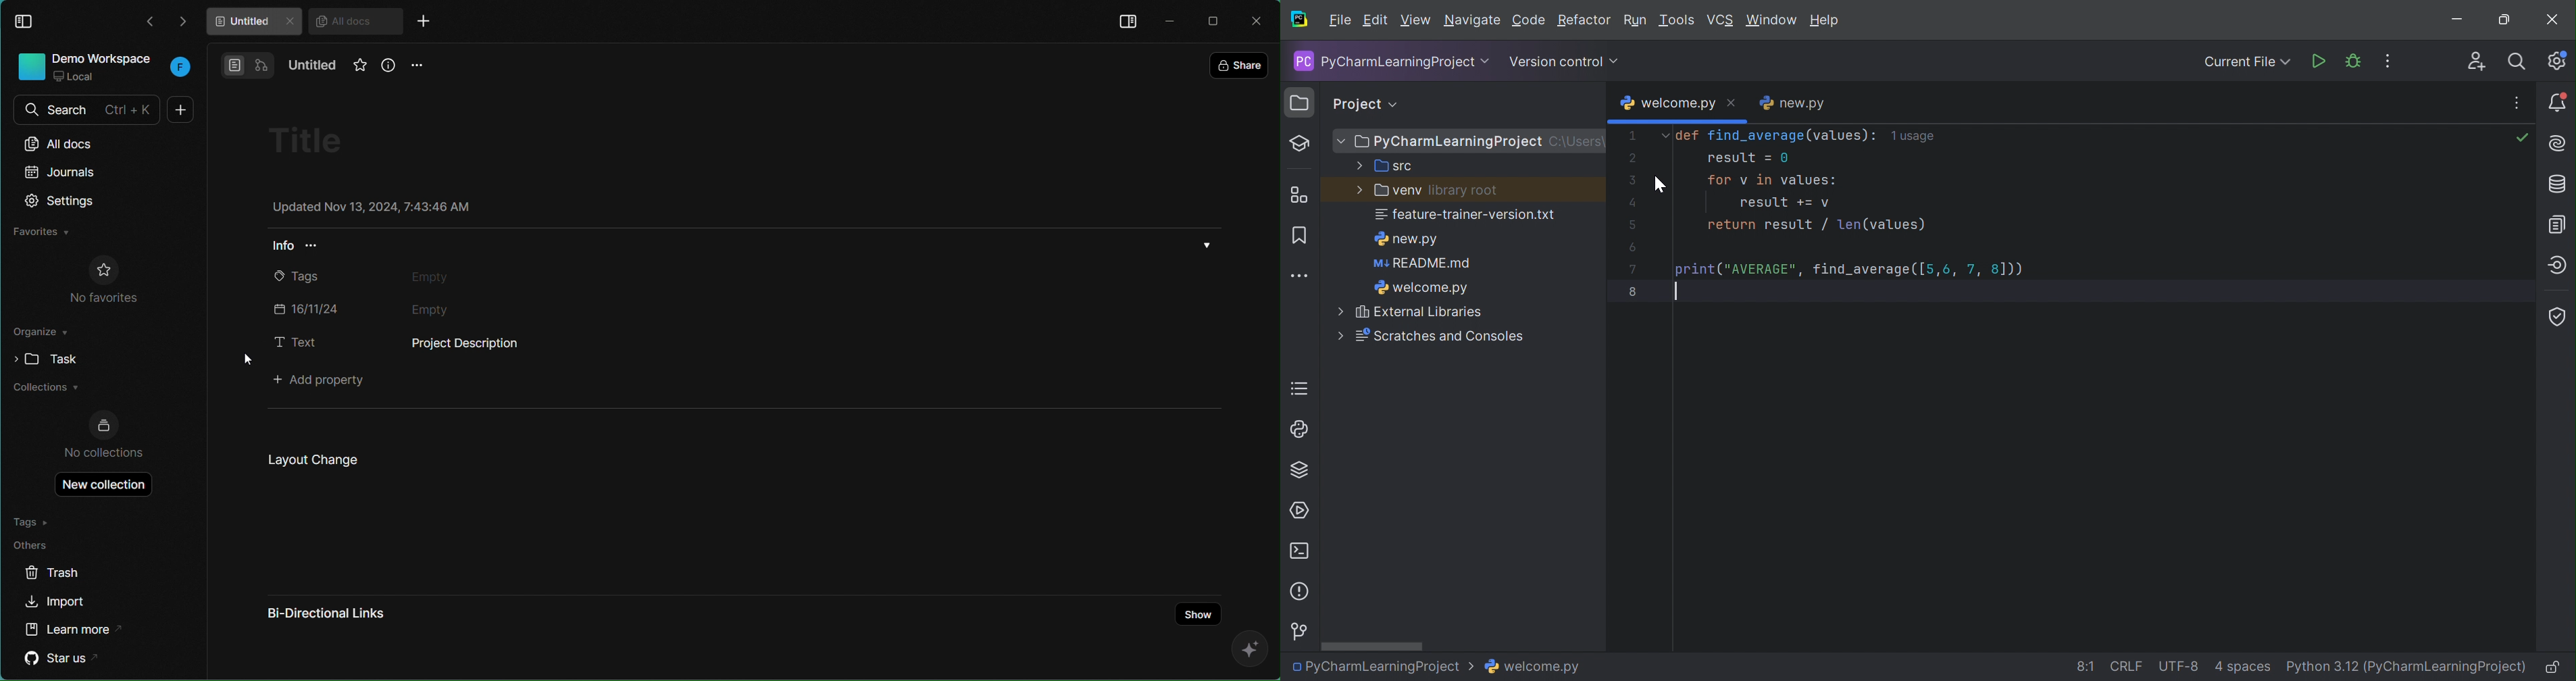 Image resolution: width=2576 pixels, height=700 pixels. What do you see at coordinates (27, 20) in the screenshot?
I see `display` at bounding box center [27, 20].